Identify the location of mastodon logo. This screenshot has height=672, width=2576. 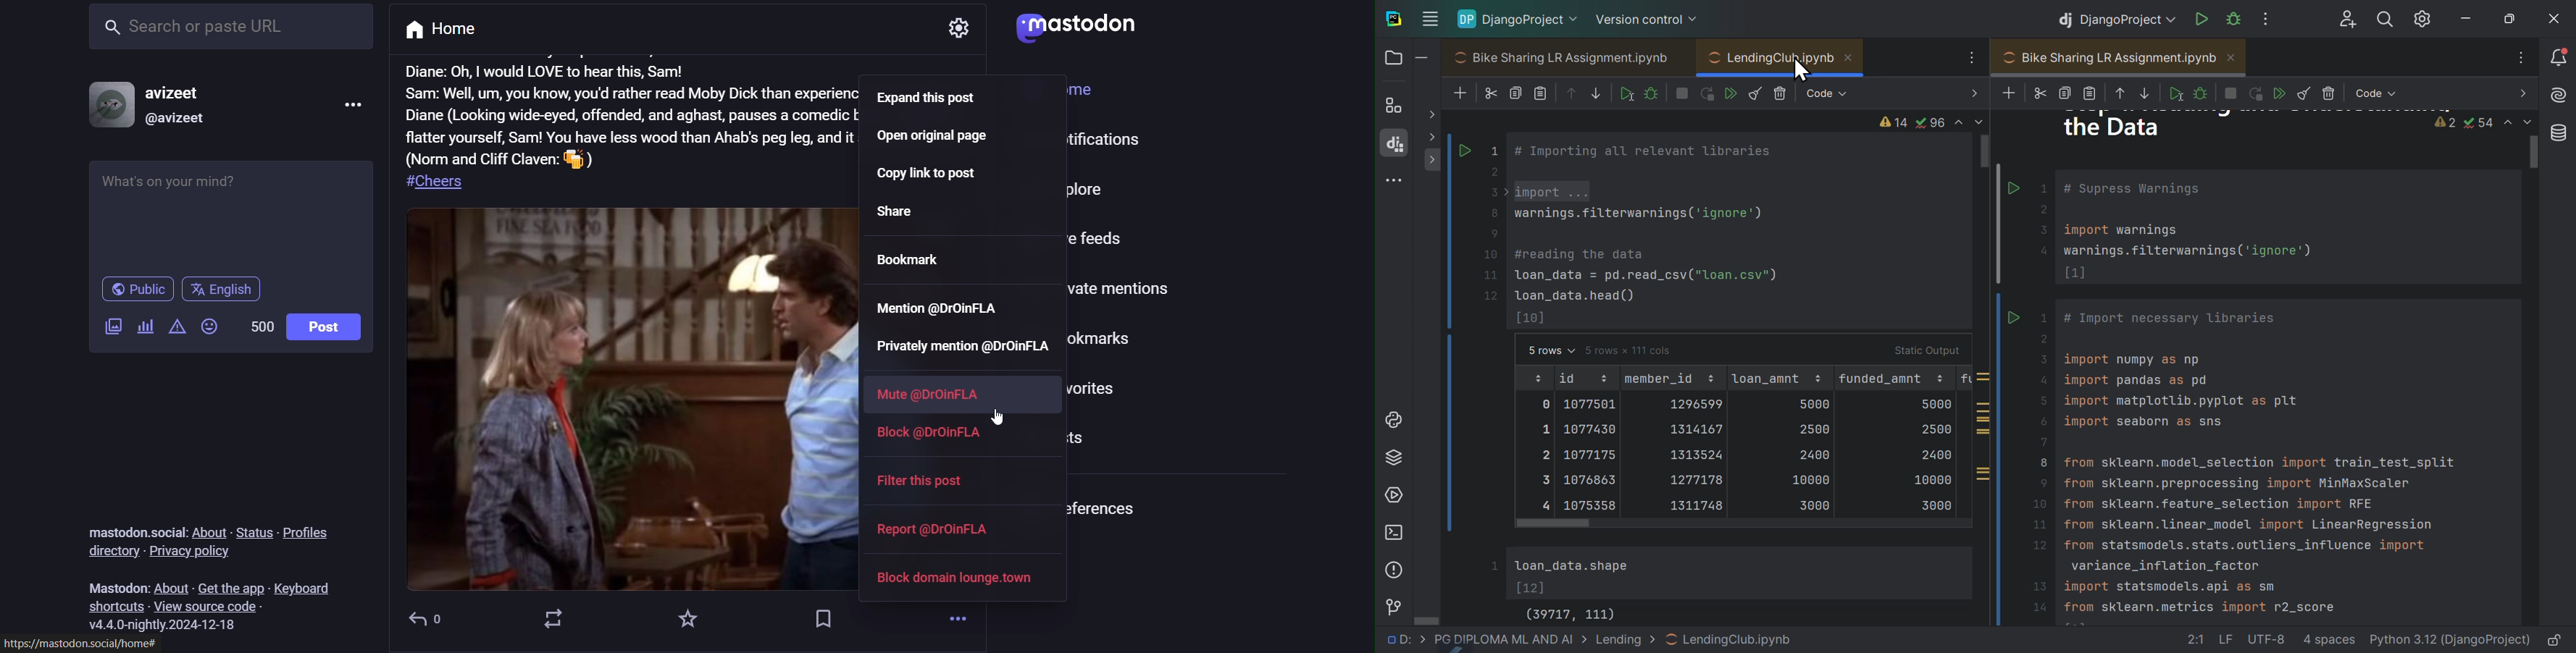
(1085, 25).